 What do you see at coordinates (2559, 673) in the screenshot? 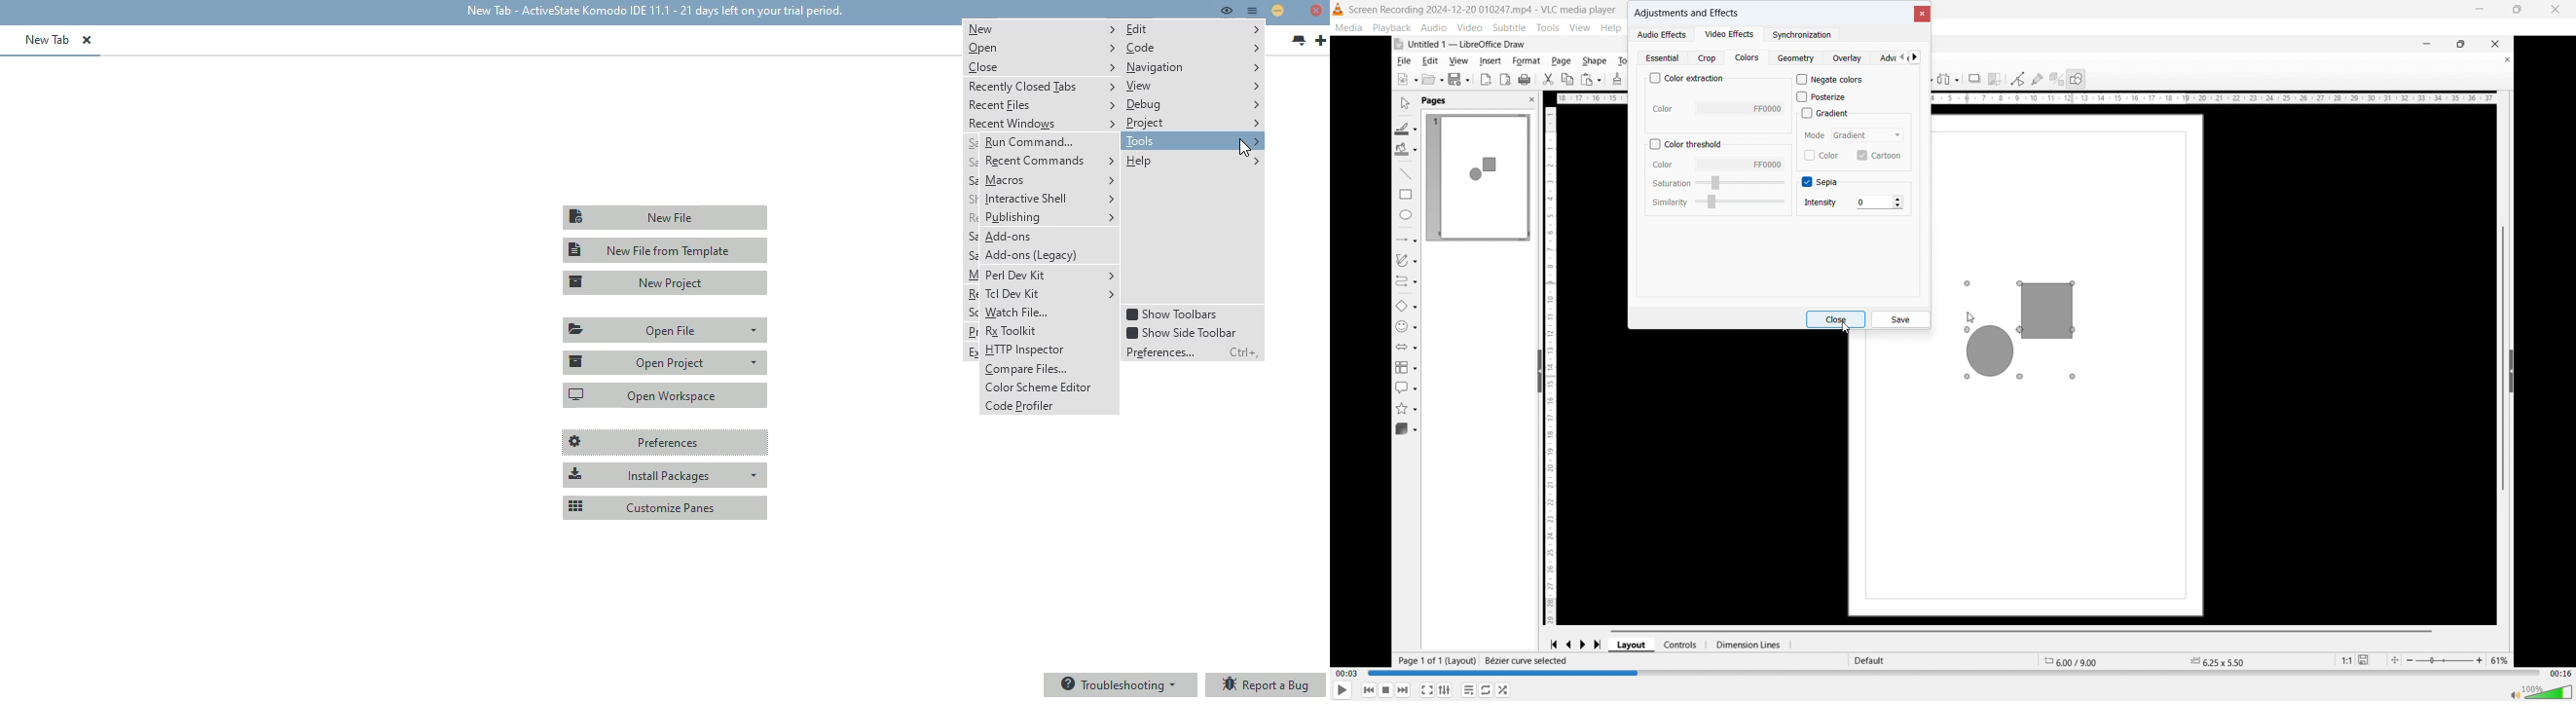
I see `Video duration ` at bounding box center [2559, 673].